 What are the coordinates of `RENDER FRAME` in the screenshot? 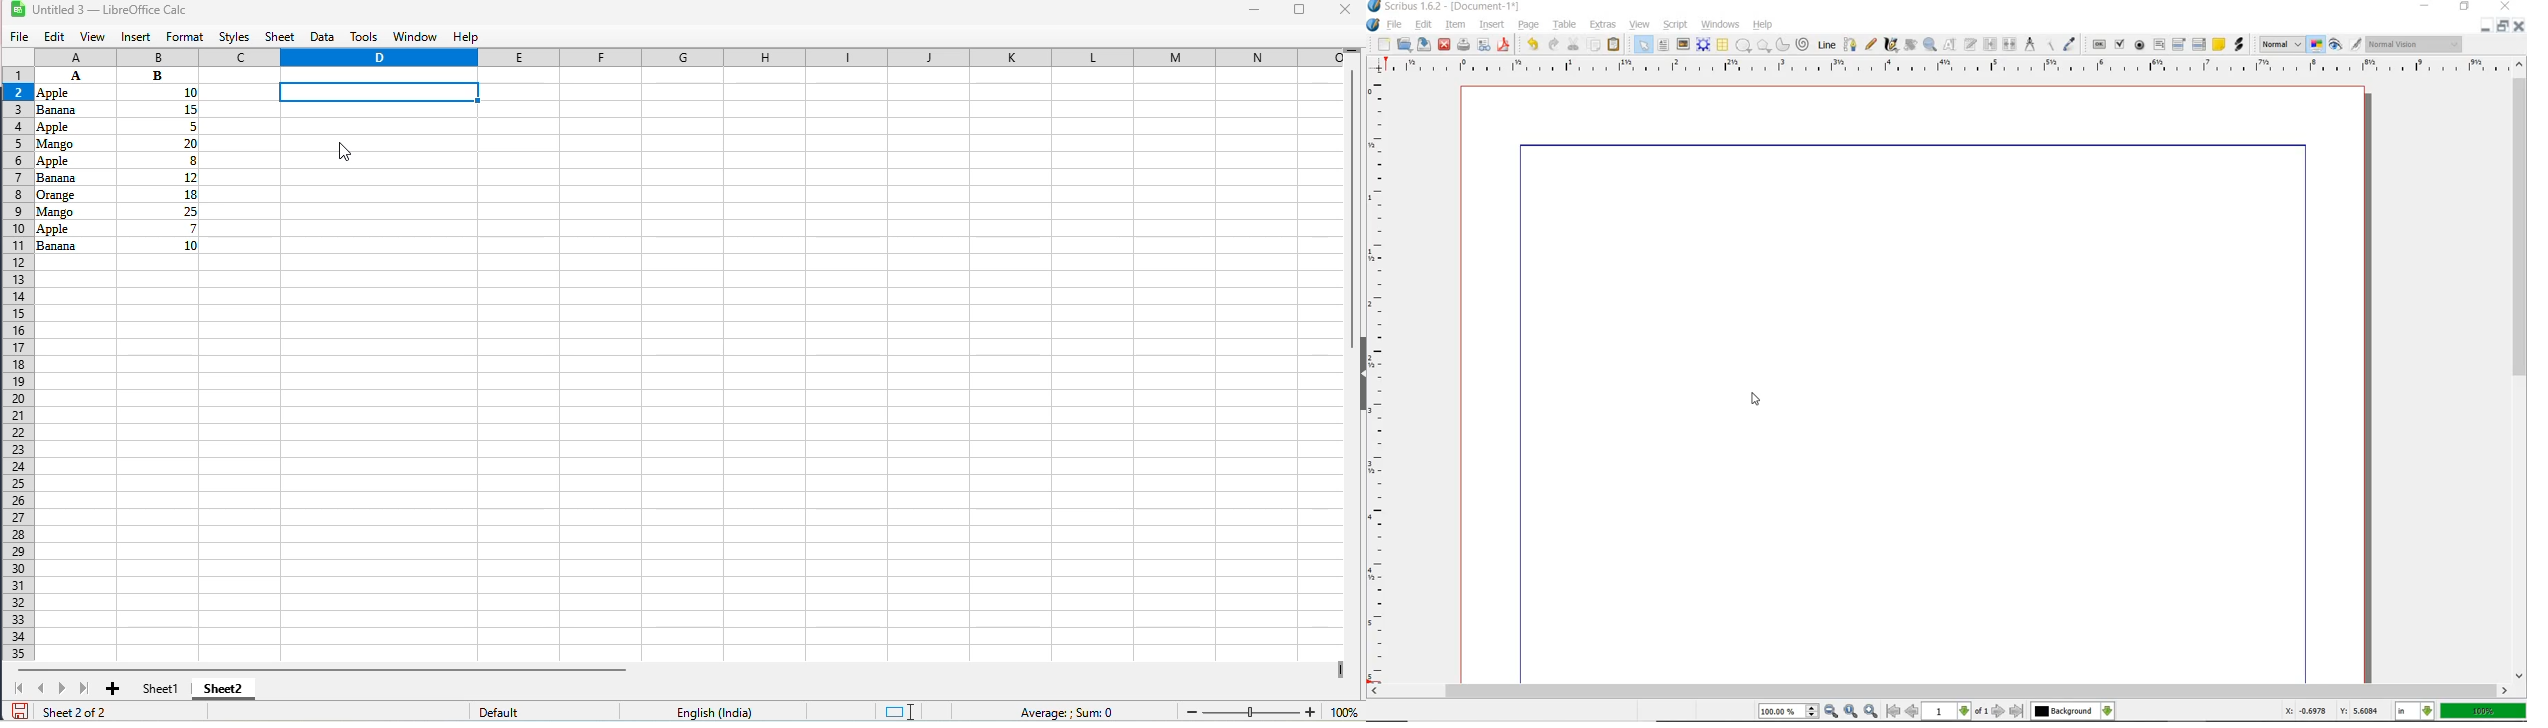 It's located at (1702, 44).